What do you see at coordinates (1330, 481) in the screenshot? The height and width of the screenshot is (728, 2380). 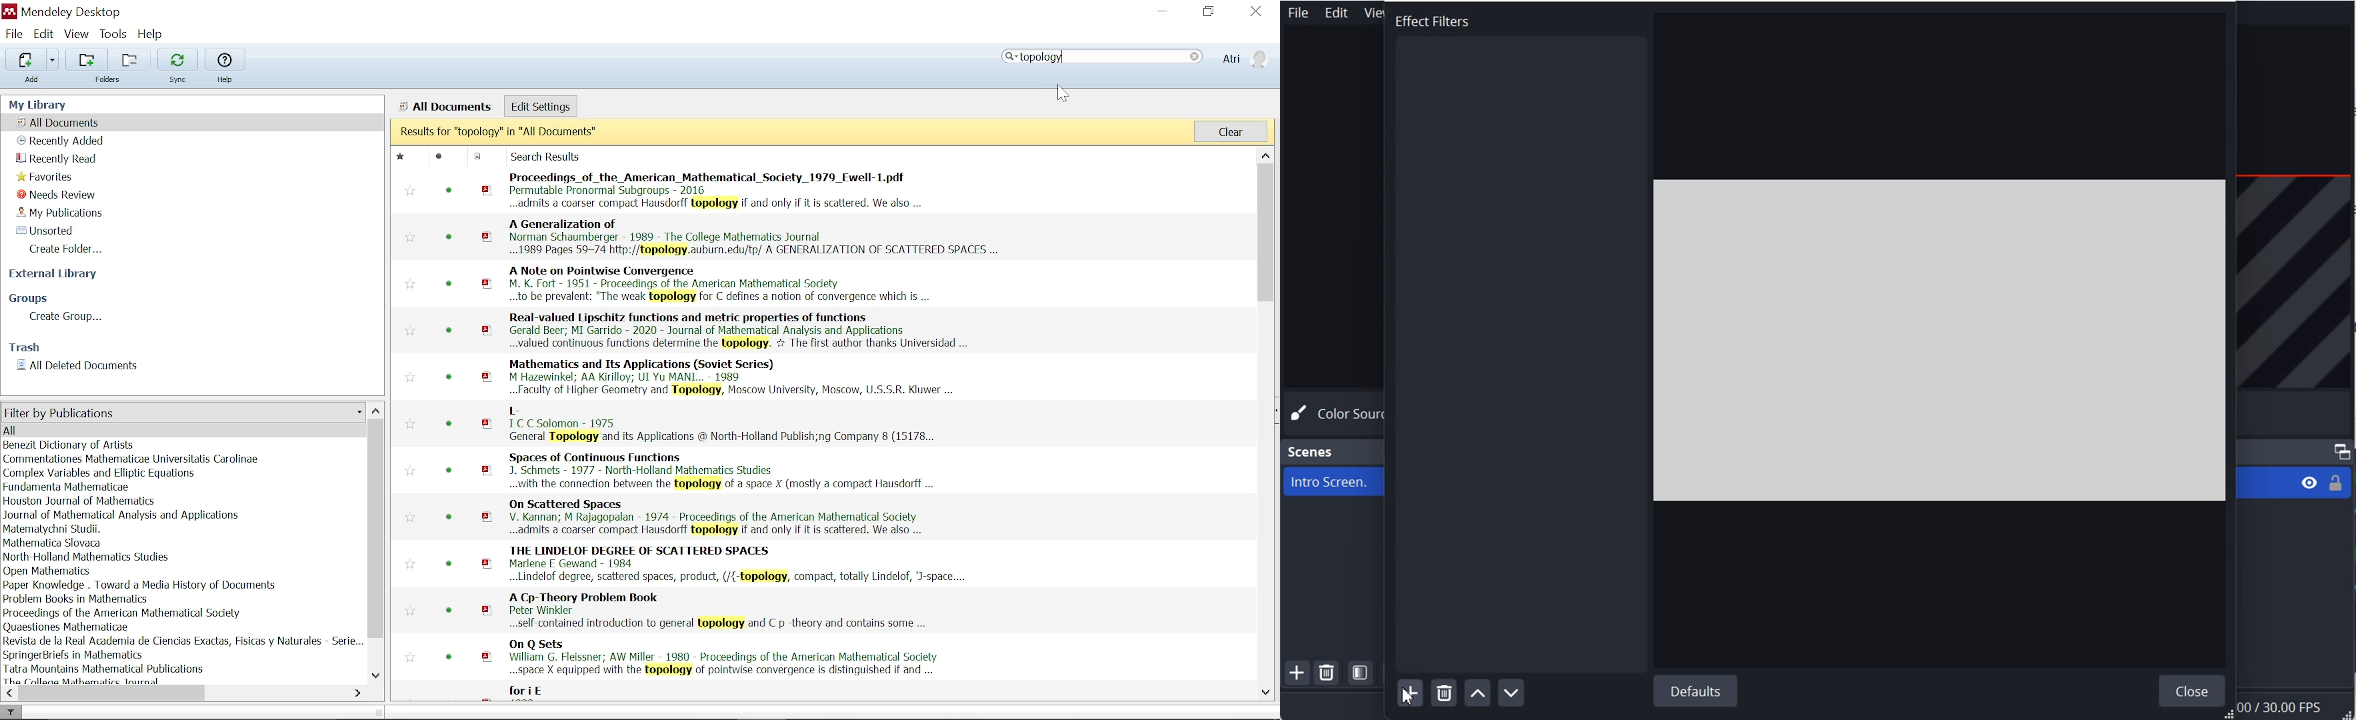 I see `Intro Screen ` at bounding box center [1330, 481].